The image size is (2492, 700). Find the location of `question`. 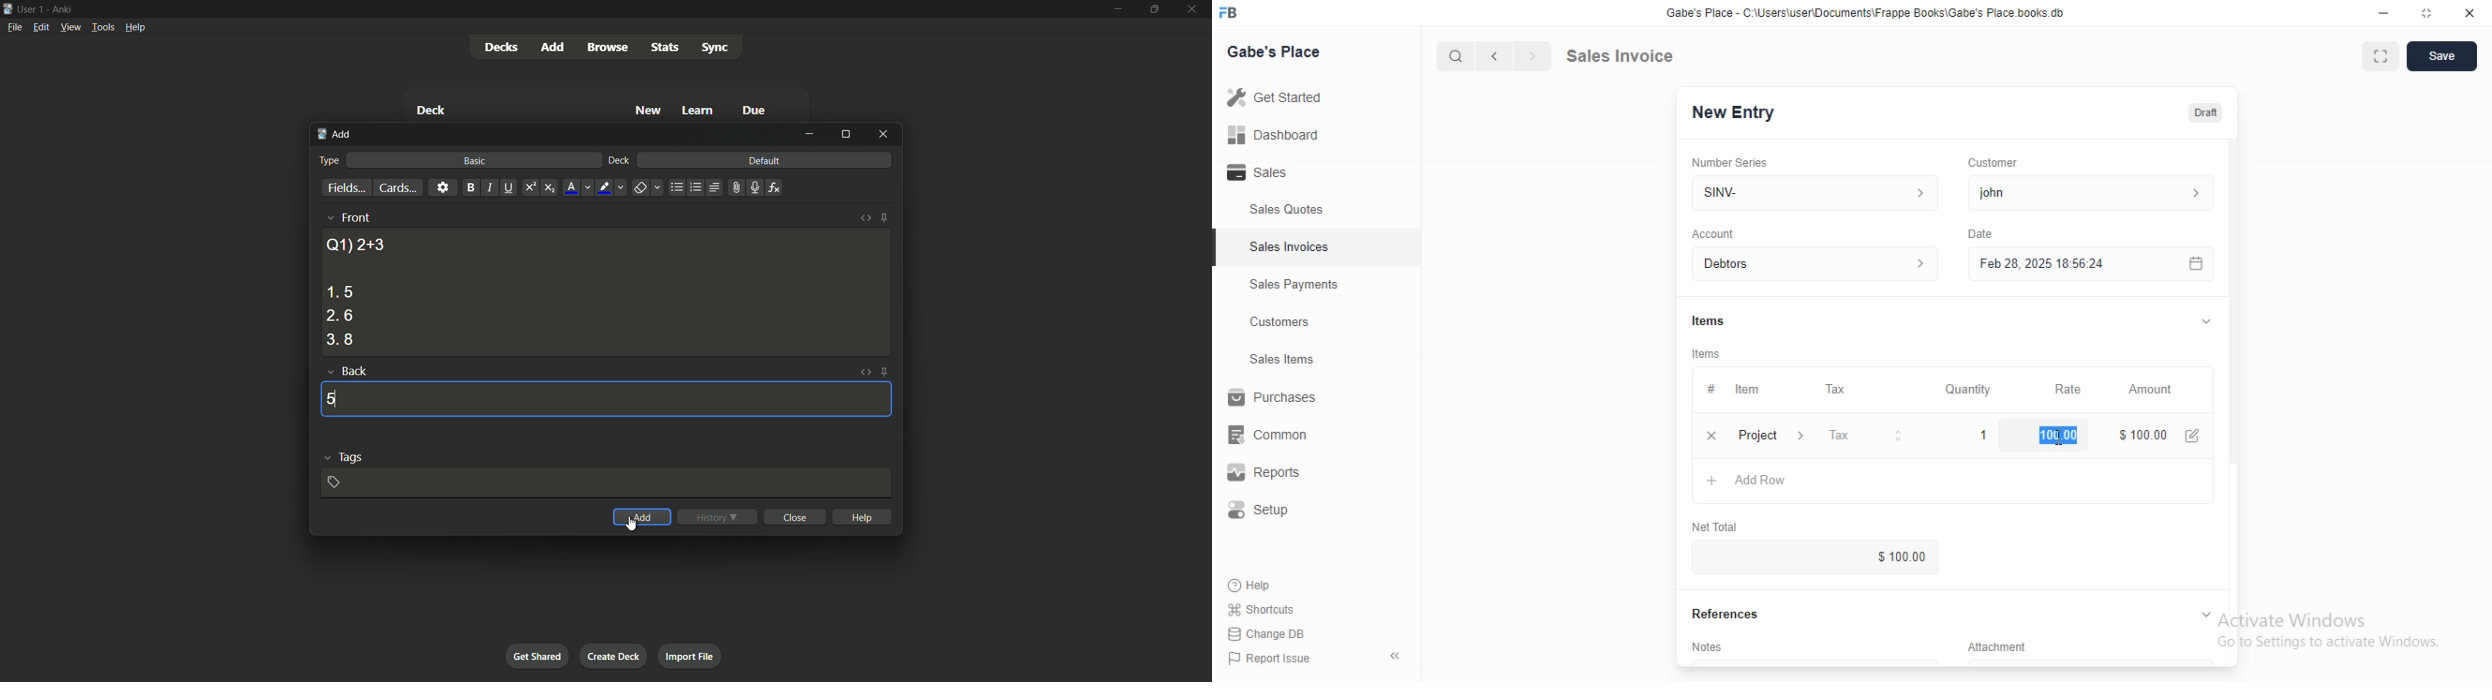

question is located at coordinates (356, 244).